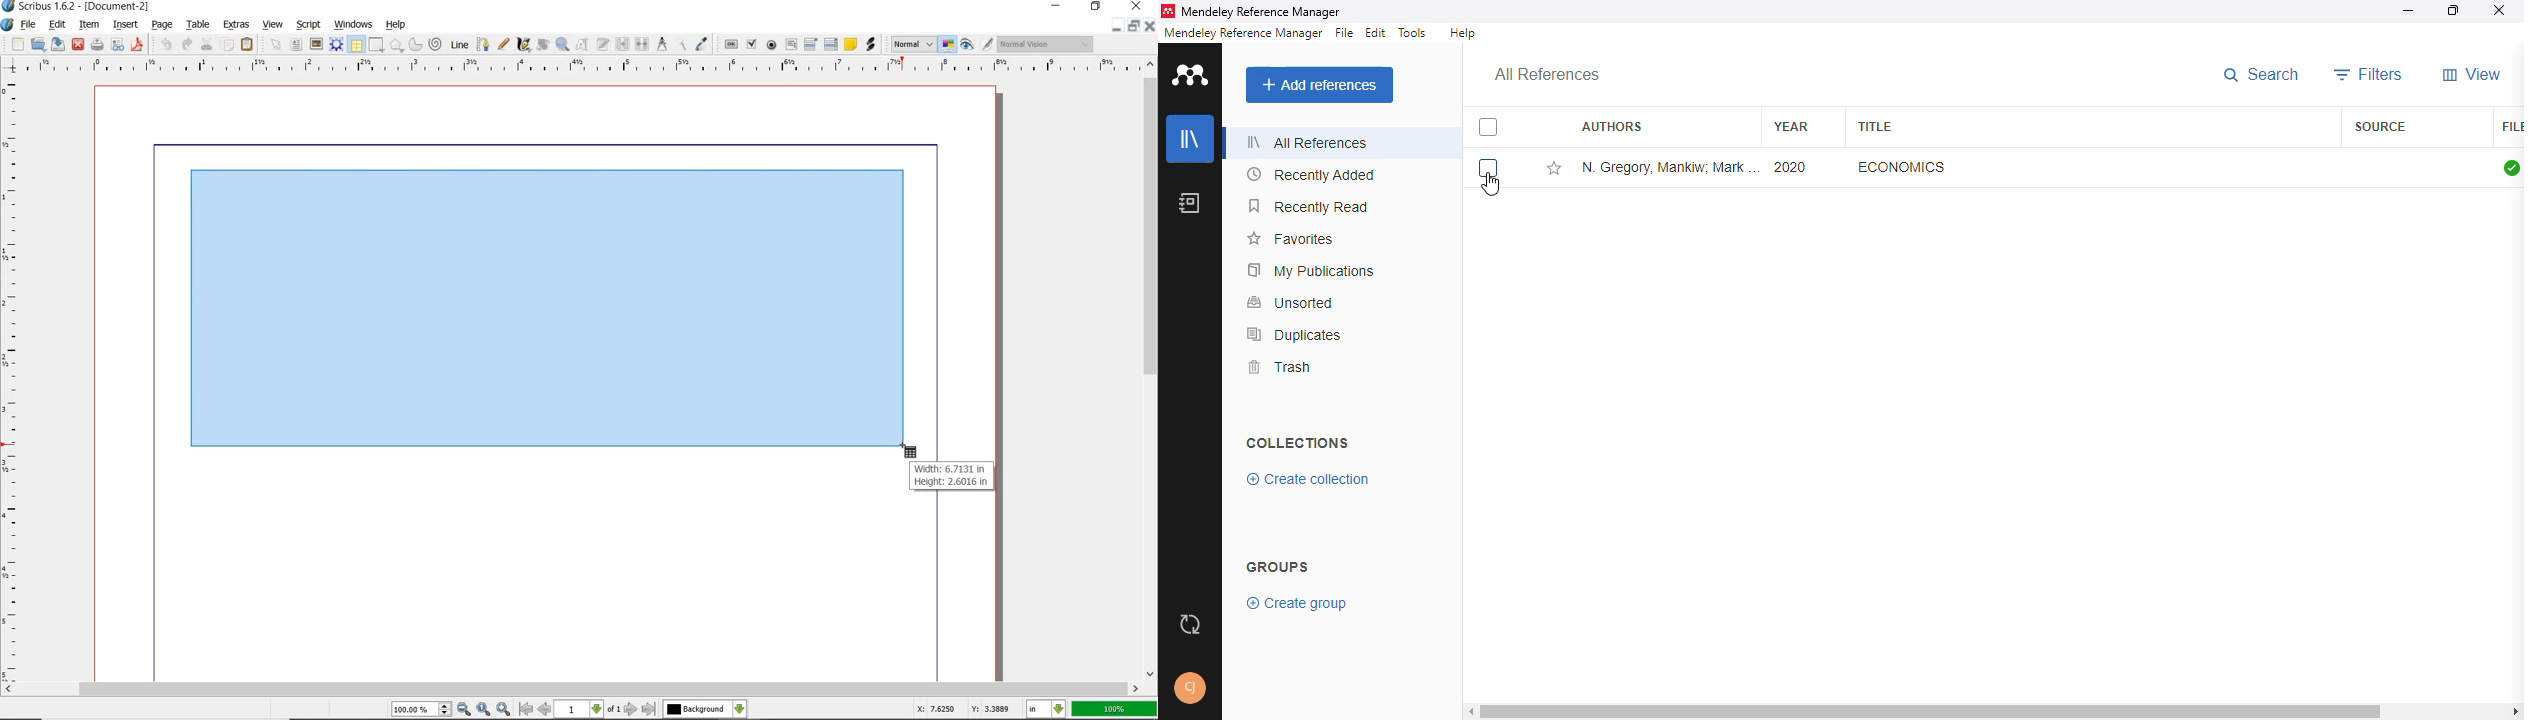 The width and height of the screenshot is (2548, 728). Describe the element at coordinates (791, 45) in the screenshot. I see `pdf text field` at that location.